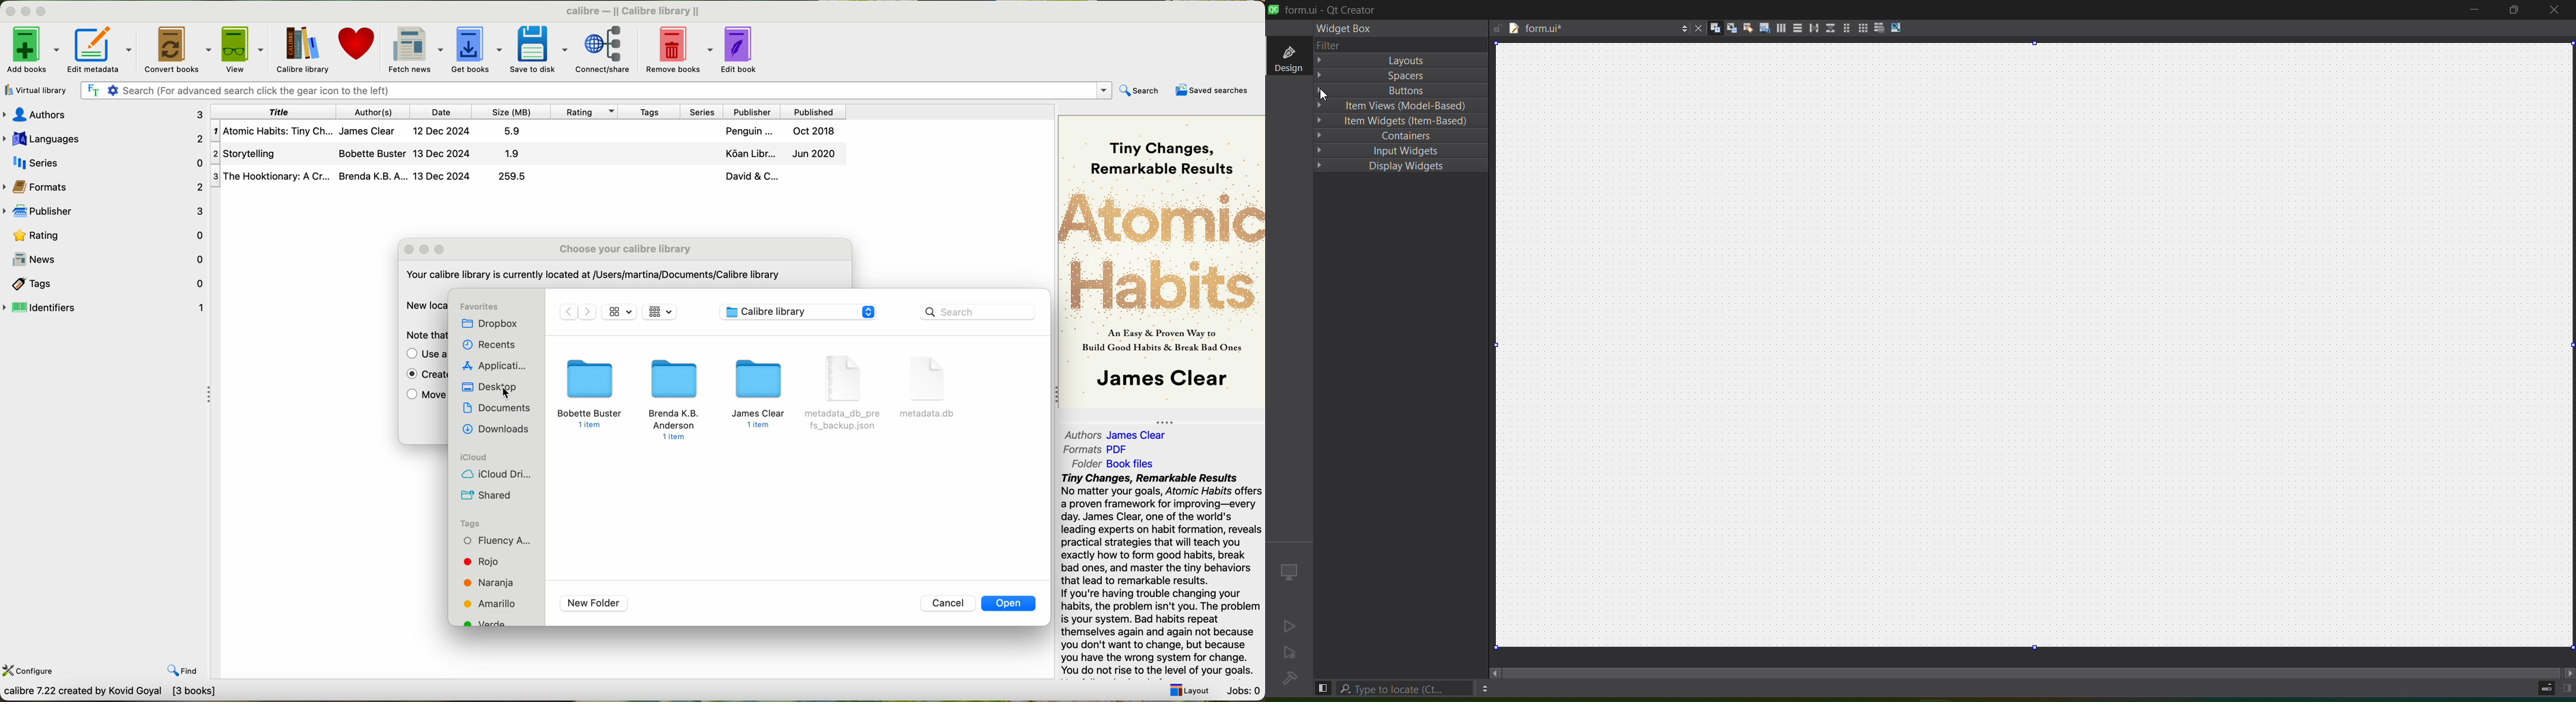 Image resolution: width=2576 pixels, height=728 pixels. Describe the element at coordinates (592, 89) in the screenshot. I see `| Fr ¢ Search (For advanced search click the gear icon to the left)` at that location.